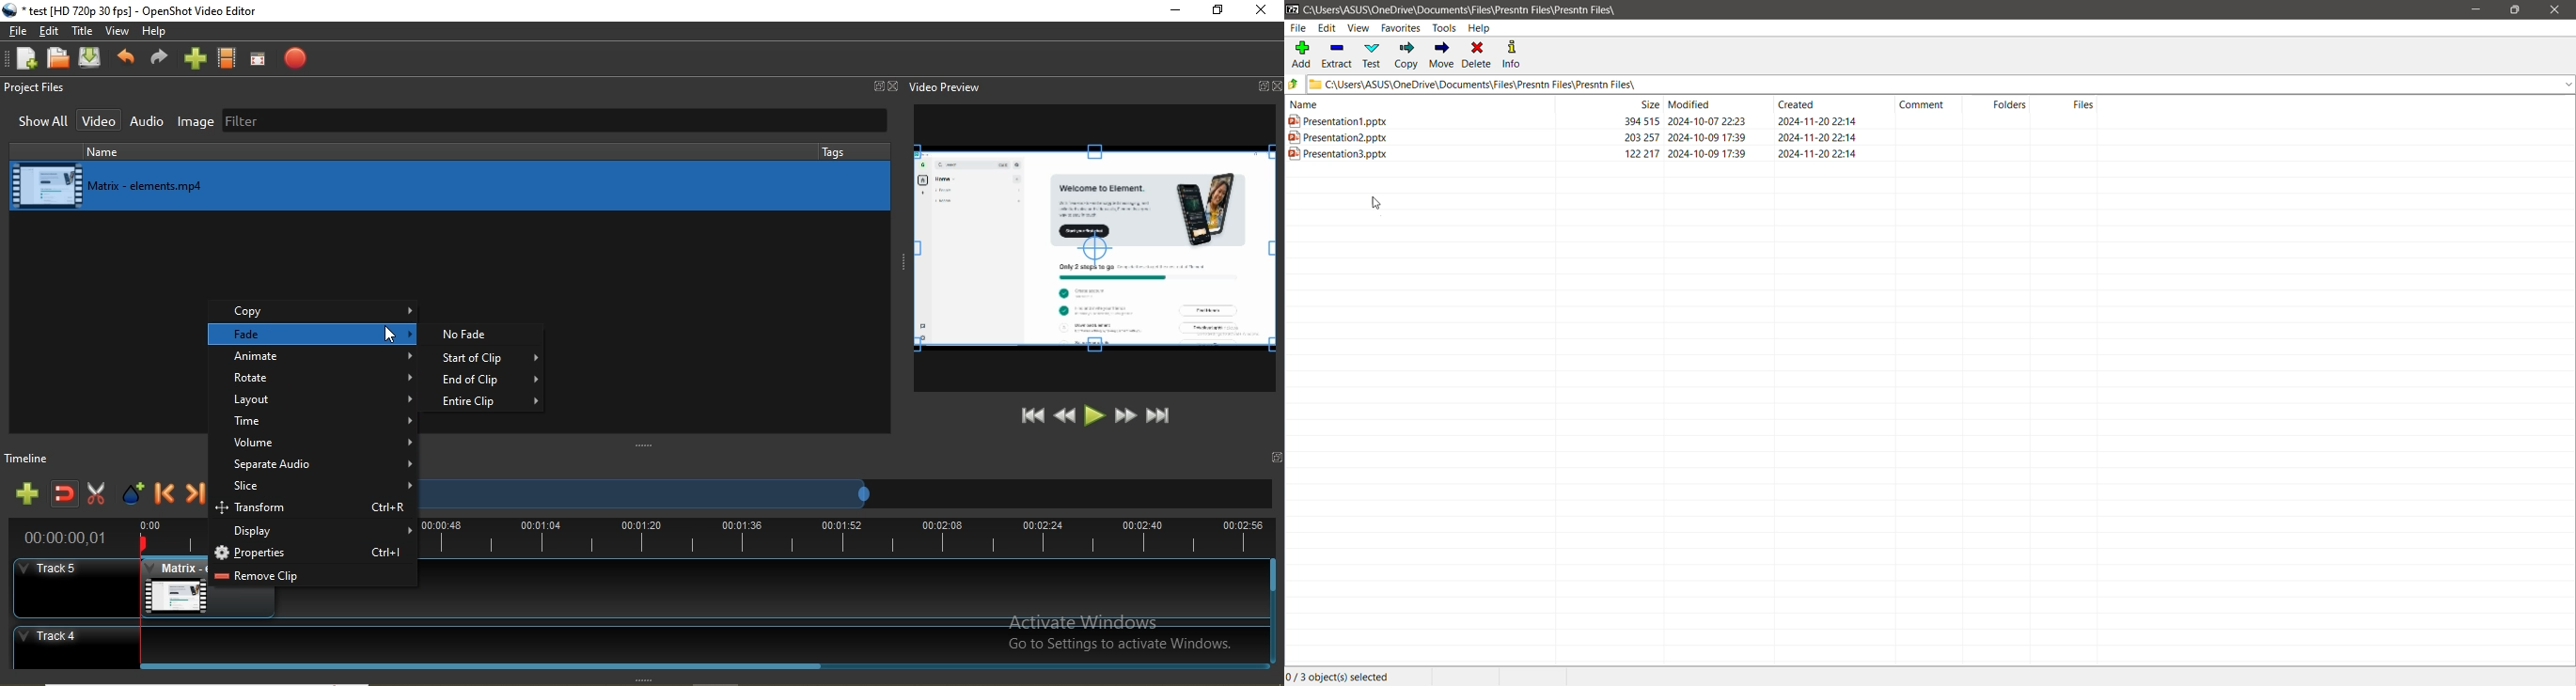 This screenshot has width=2576, height=700. Describe the element at coordinates (134, 497) in the screenshot. I see `Add marker` at that location.